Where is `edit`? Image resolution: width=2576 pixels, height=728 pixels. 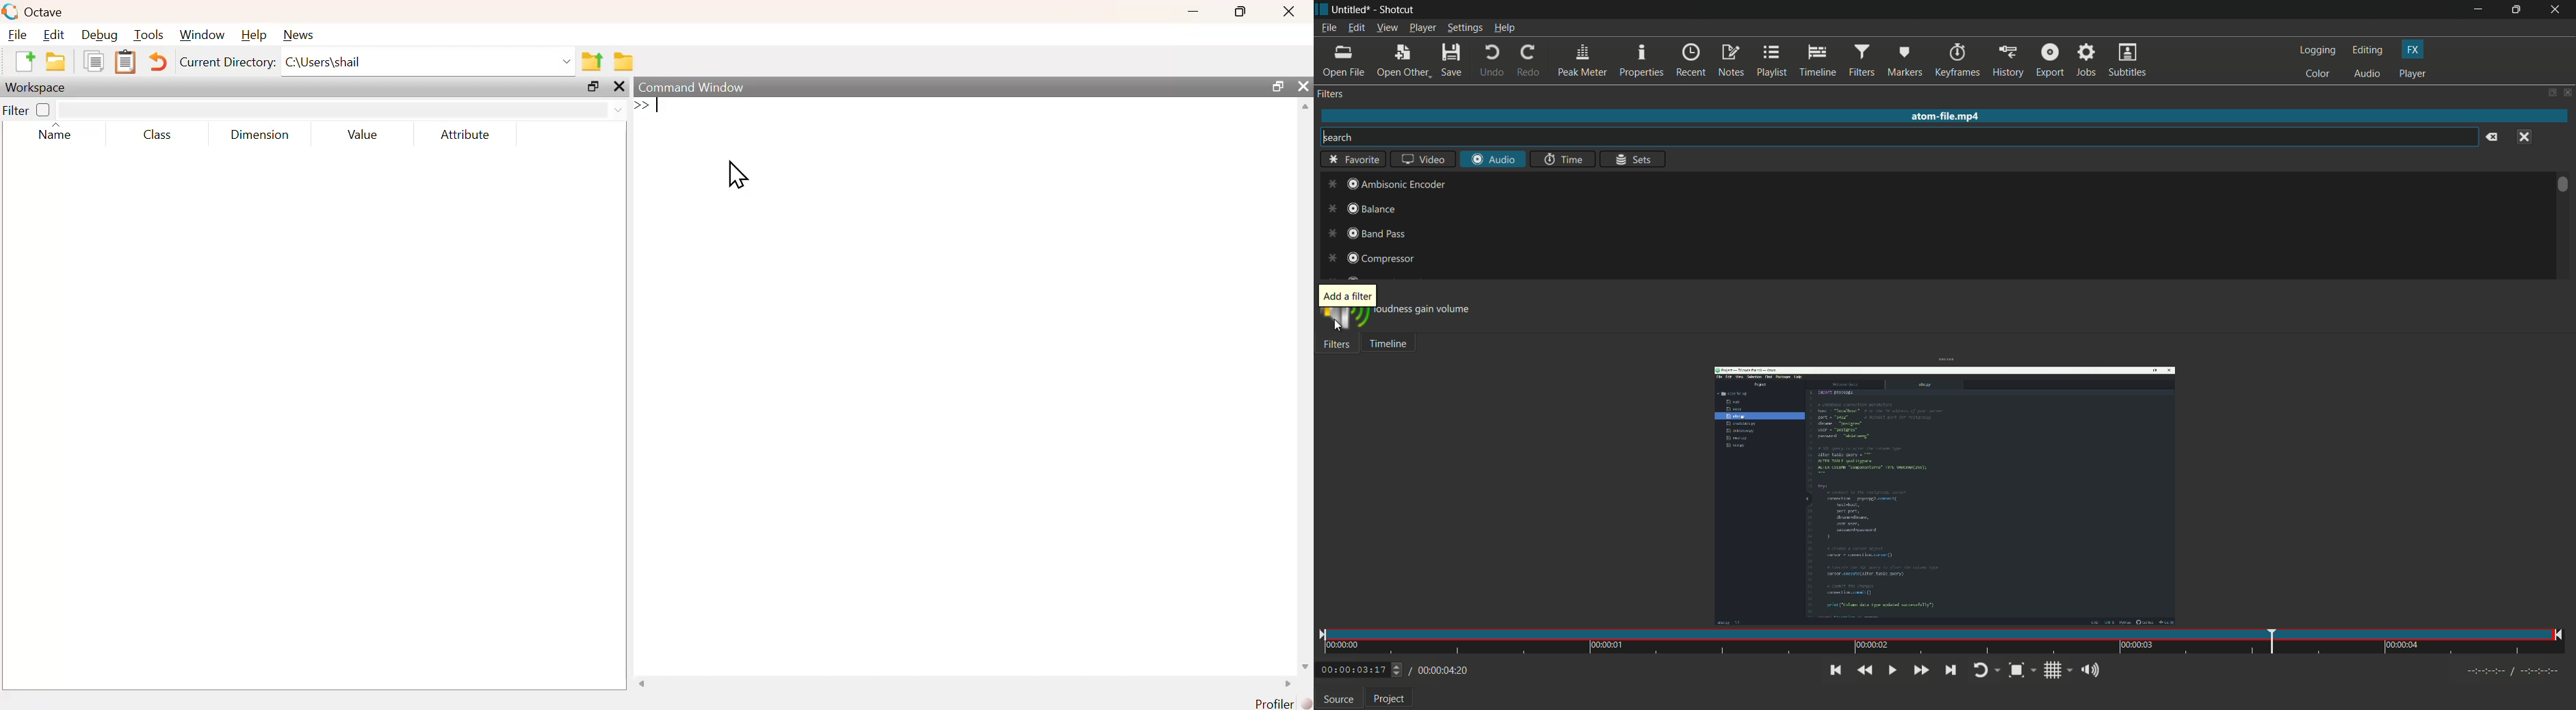 edit is located at coordinates (55, 36).